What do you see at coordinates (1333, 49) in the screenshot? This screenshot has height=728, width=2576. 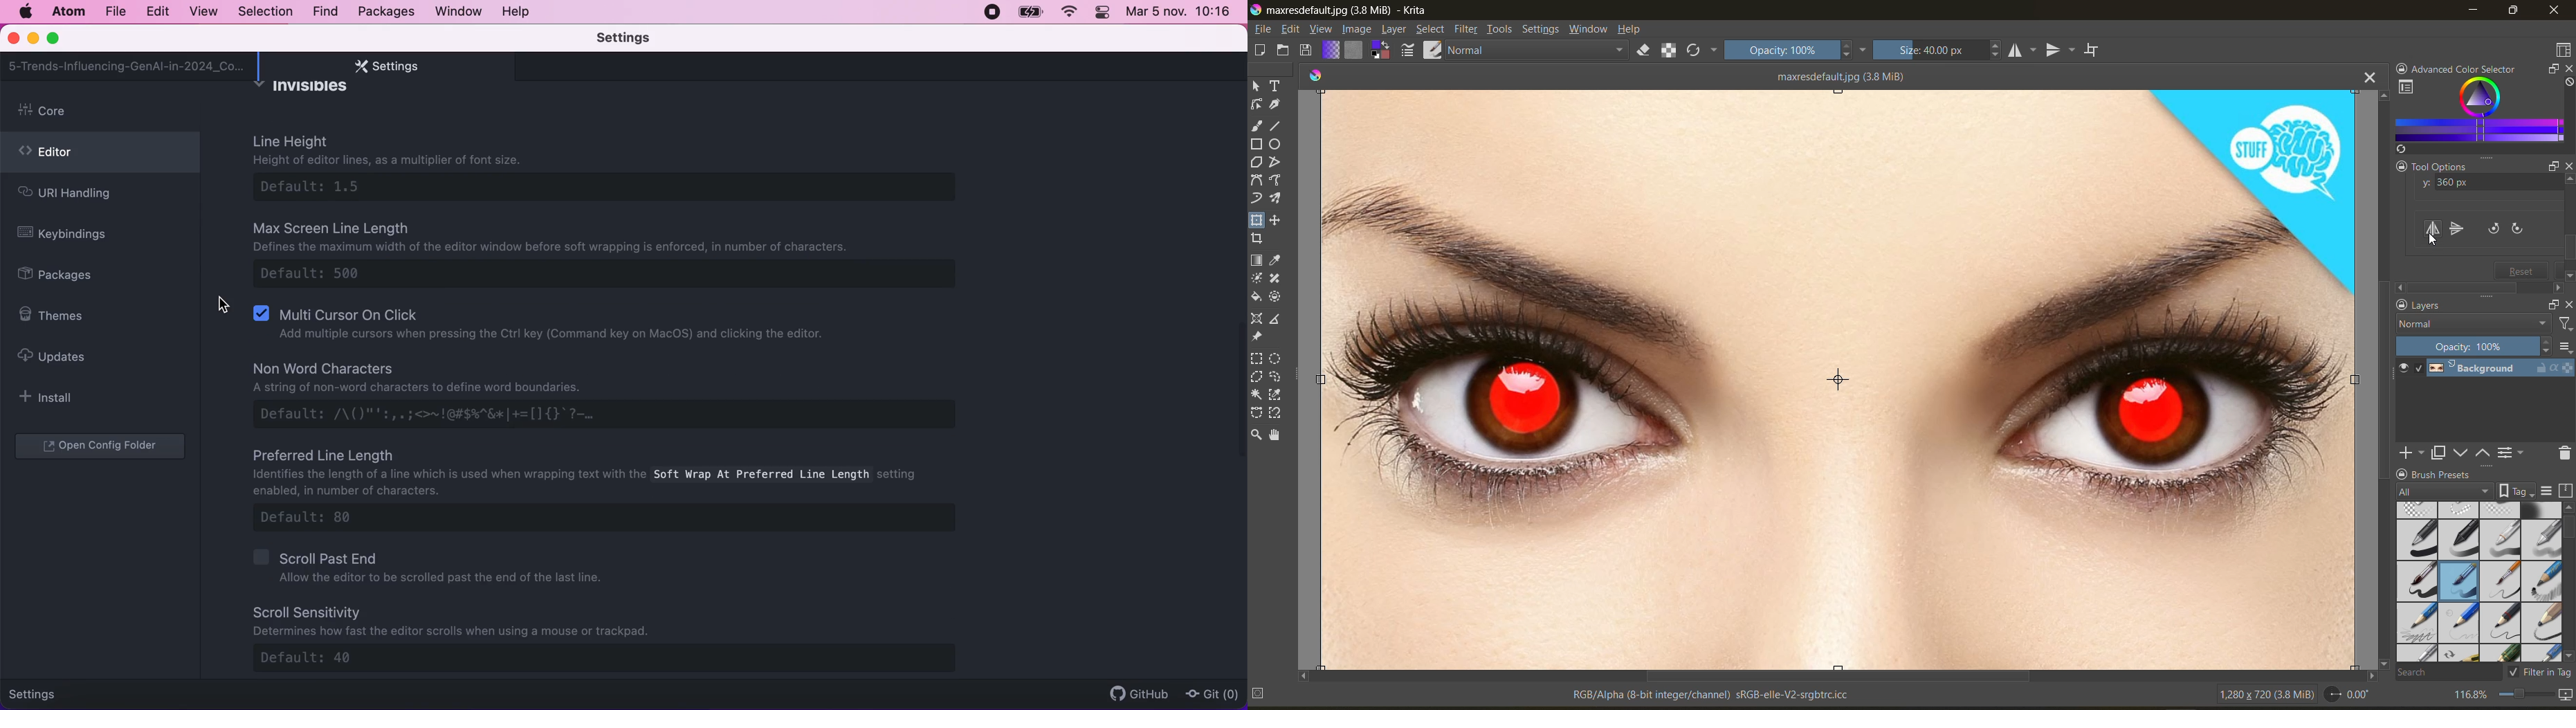 I see `fill gradients` at bounding box center [1333, 49].